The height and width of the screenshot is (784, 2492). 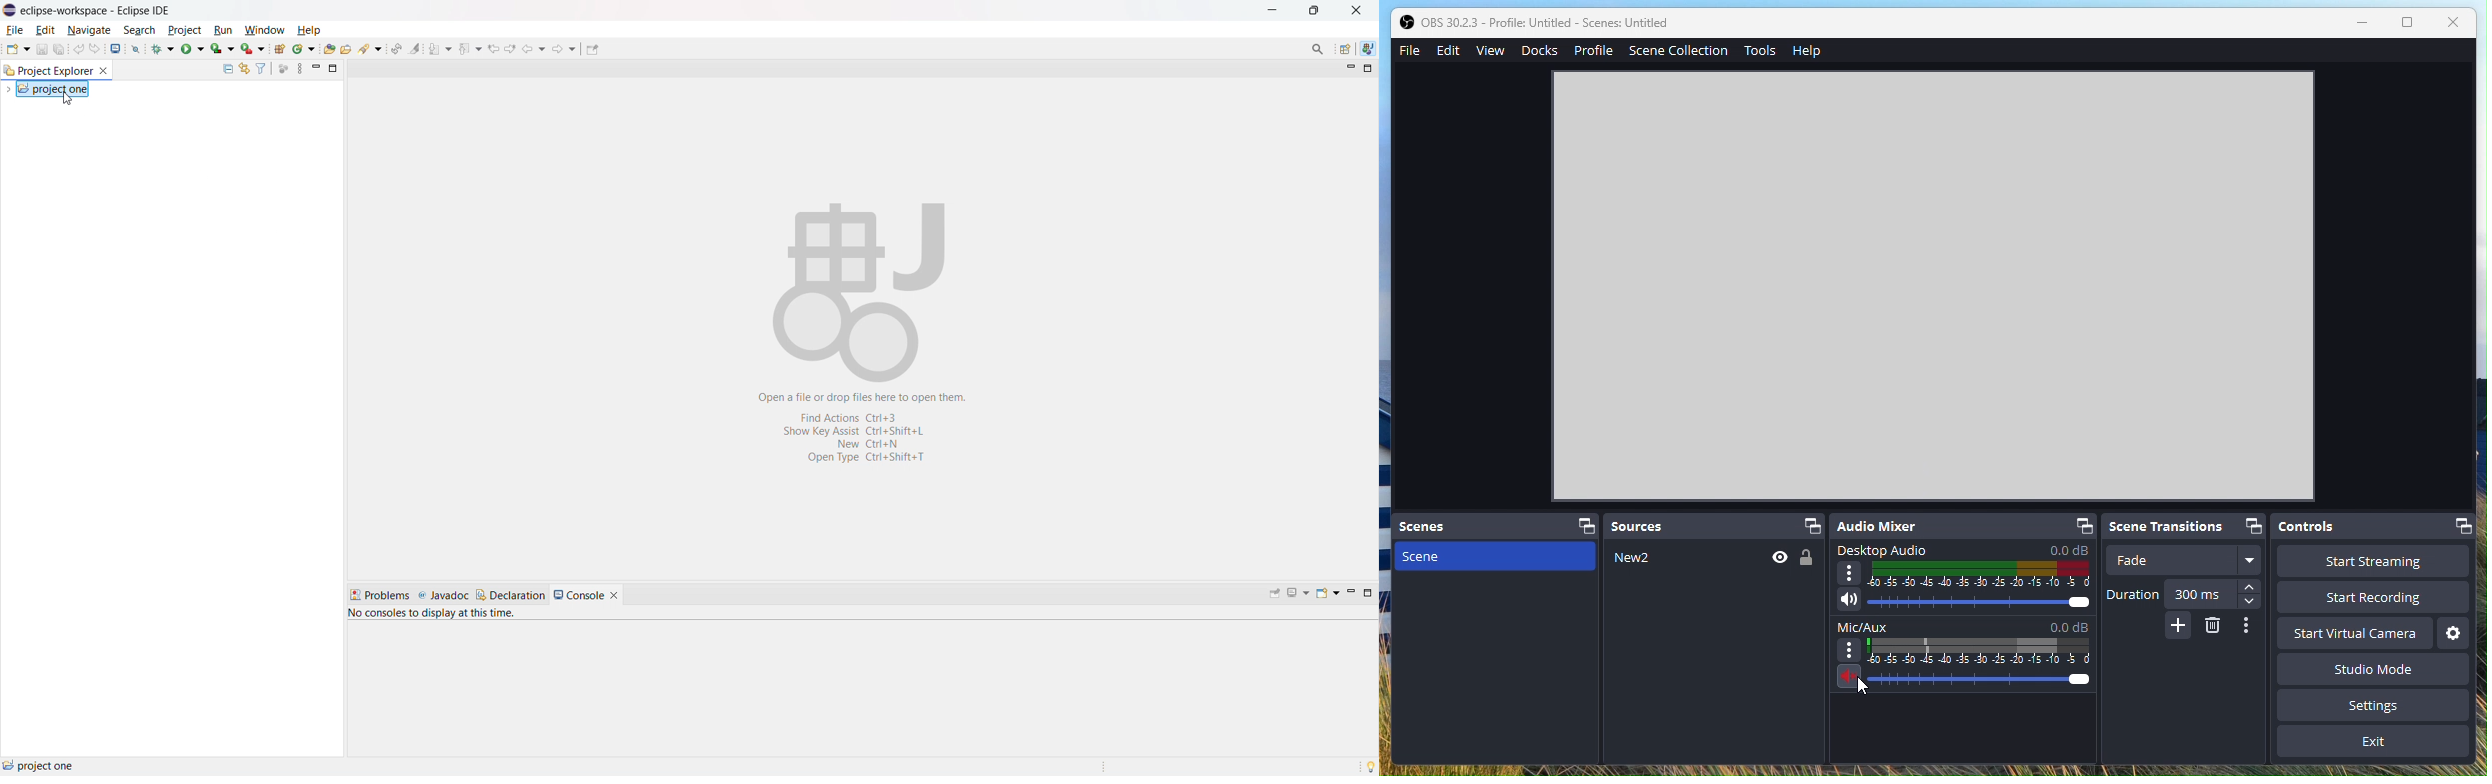 What do you see at coordinates (1596, 49) in the screenshot?
I see `Profile` at bounding box center [1596, 49].